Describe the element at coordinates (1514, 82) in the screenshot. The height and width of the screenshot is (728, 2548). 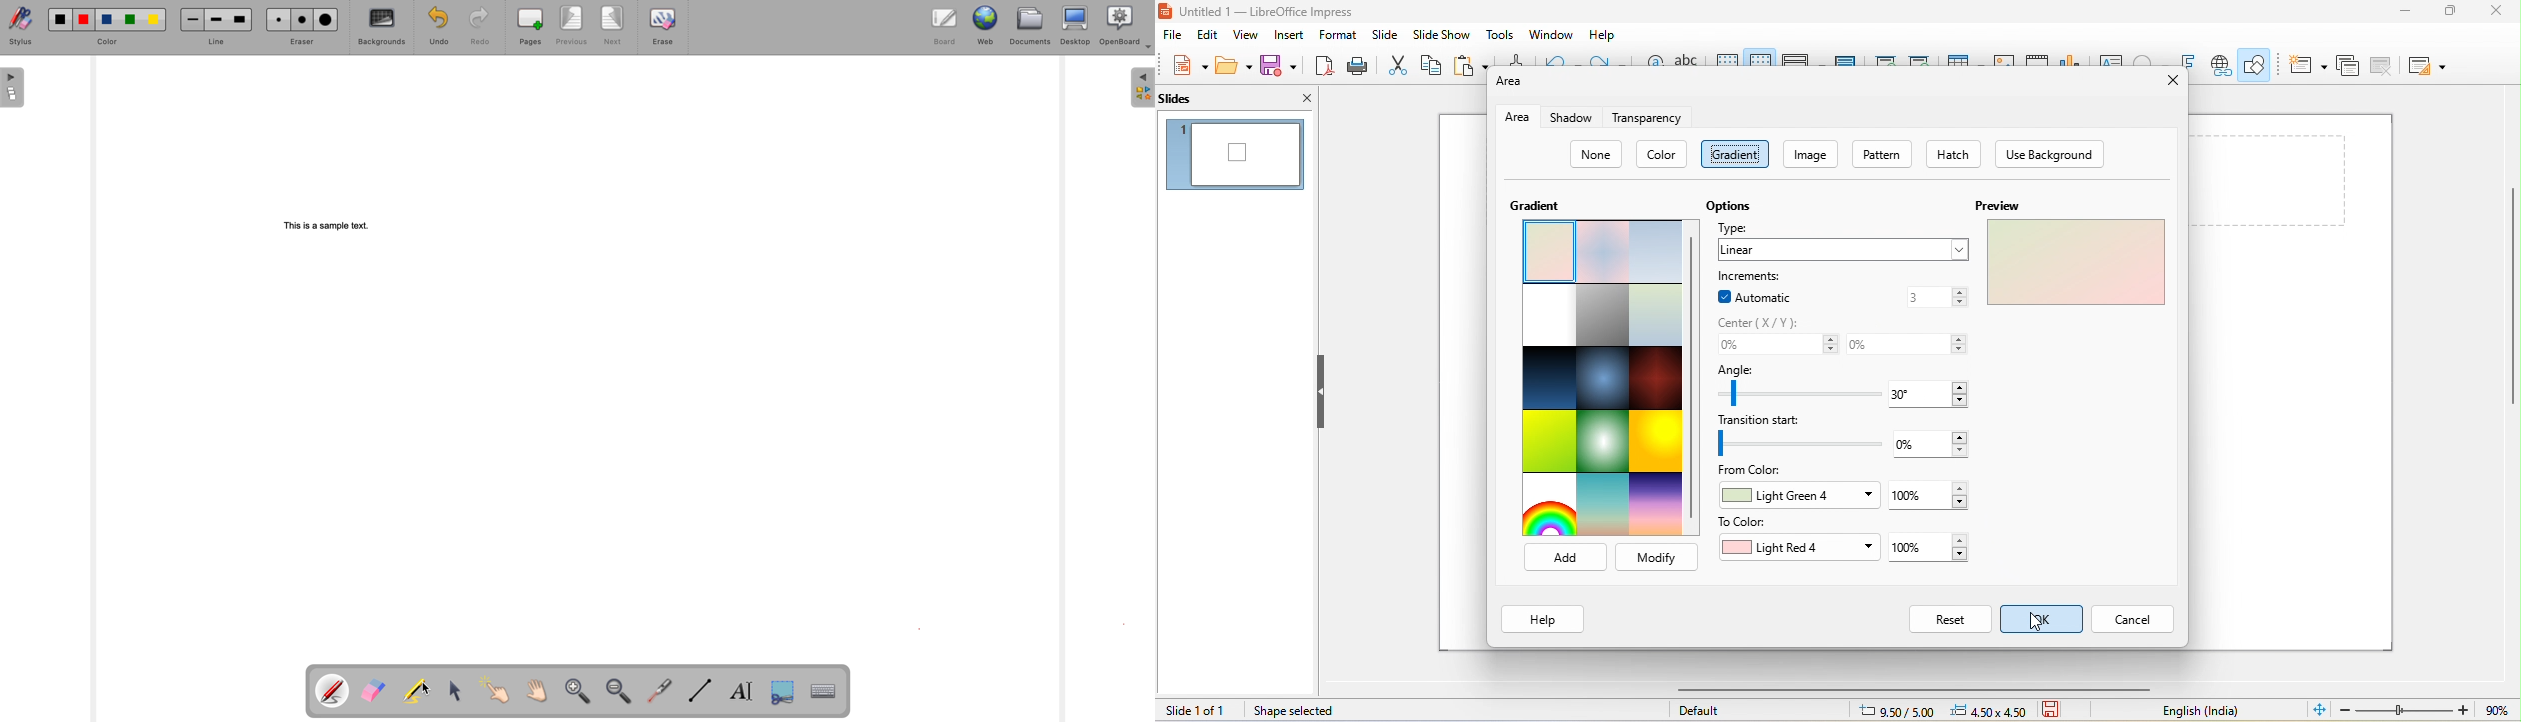
I see `area` at that location.